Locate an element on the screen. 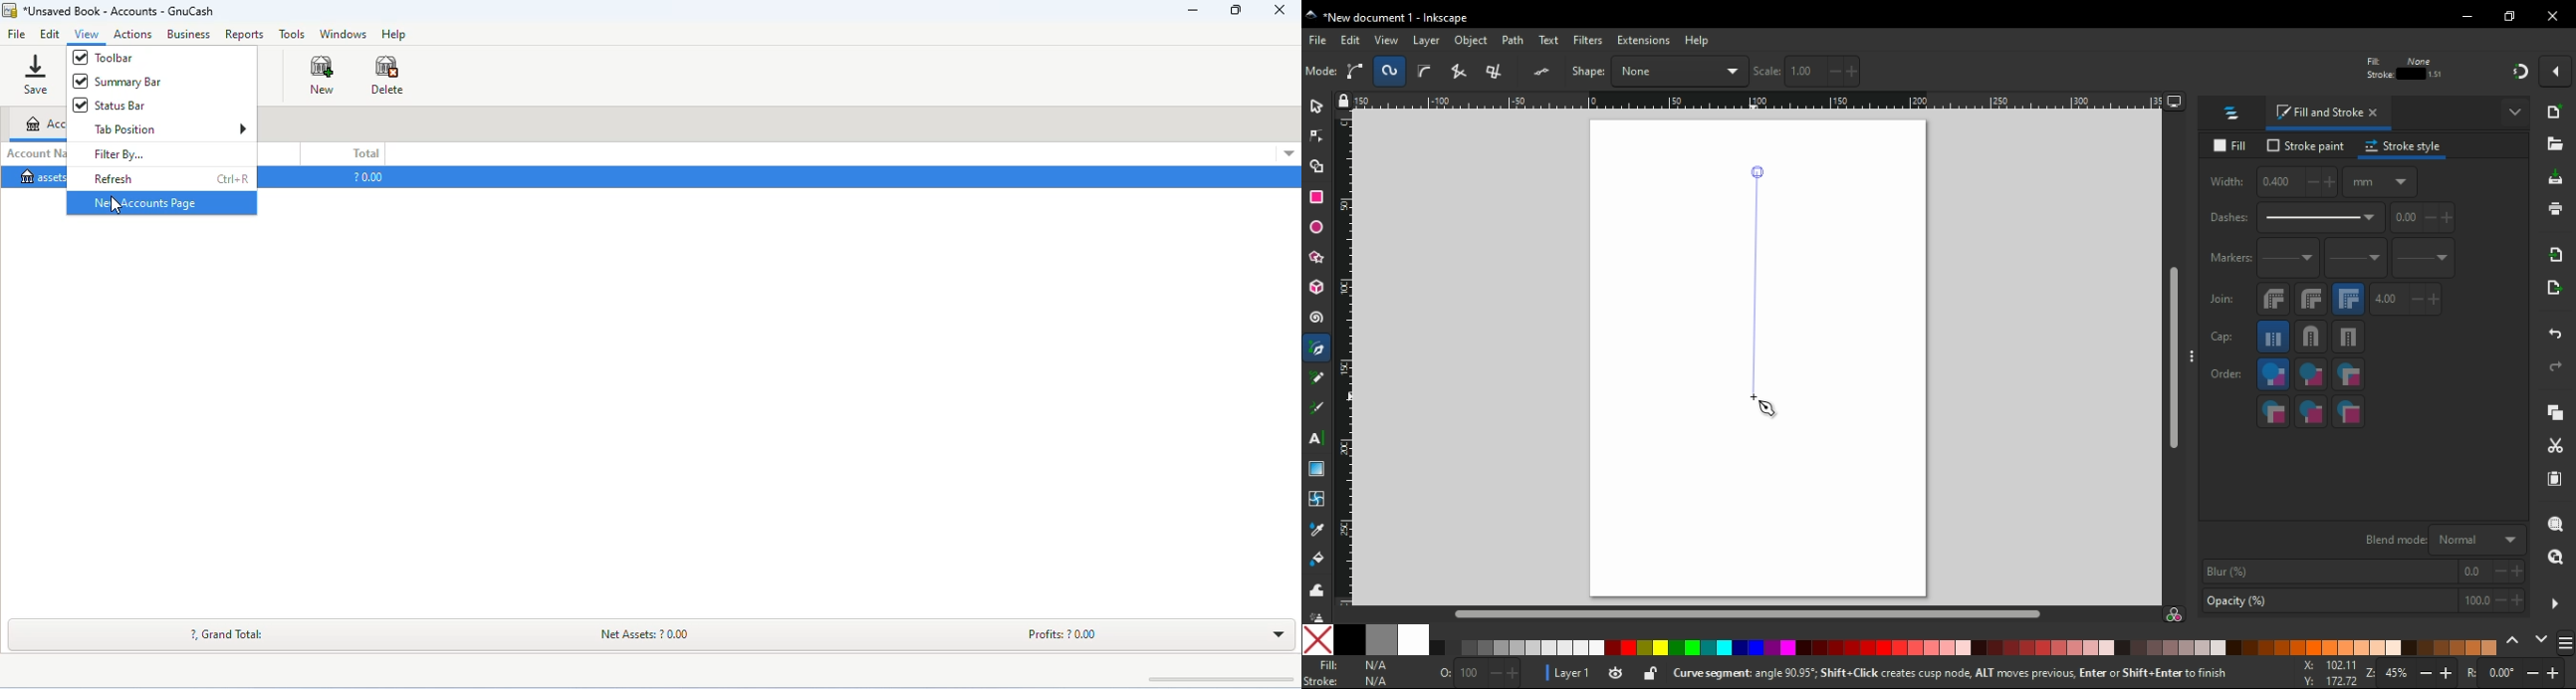 This screenshot has width=2576, height=700. cursor movement is located at coordinates (117, 205).